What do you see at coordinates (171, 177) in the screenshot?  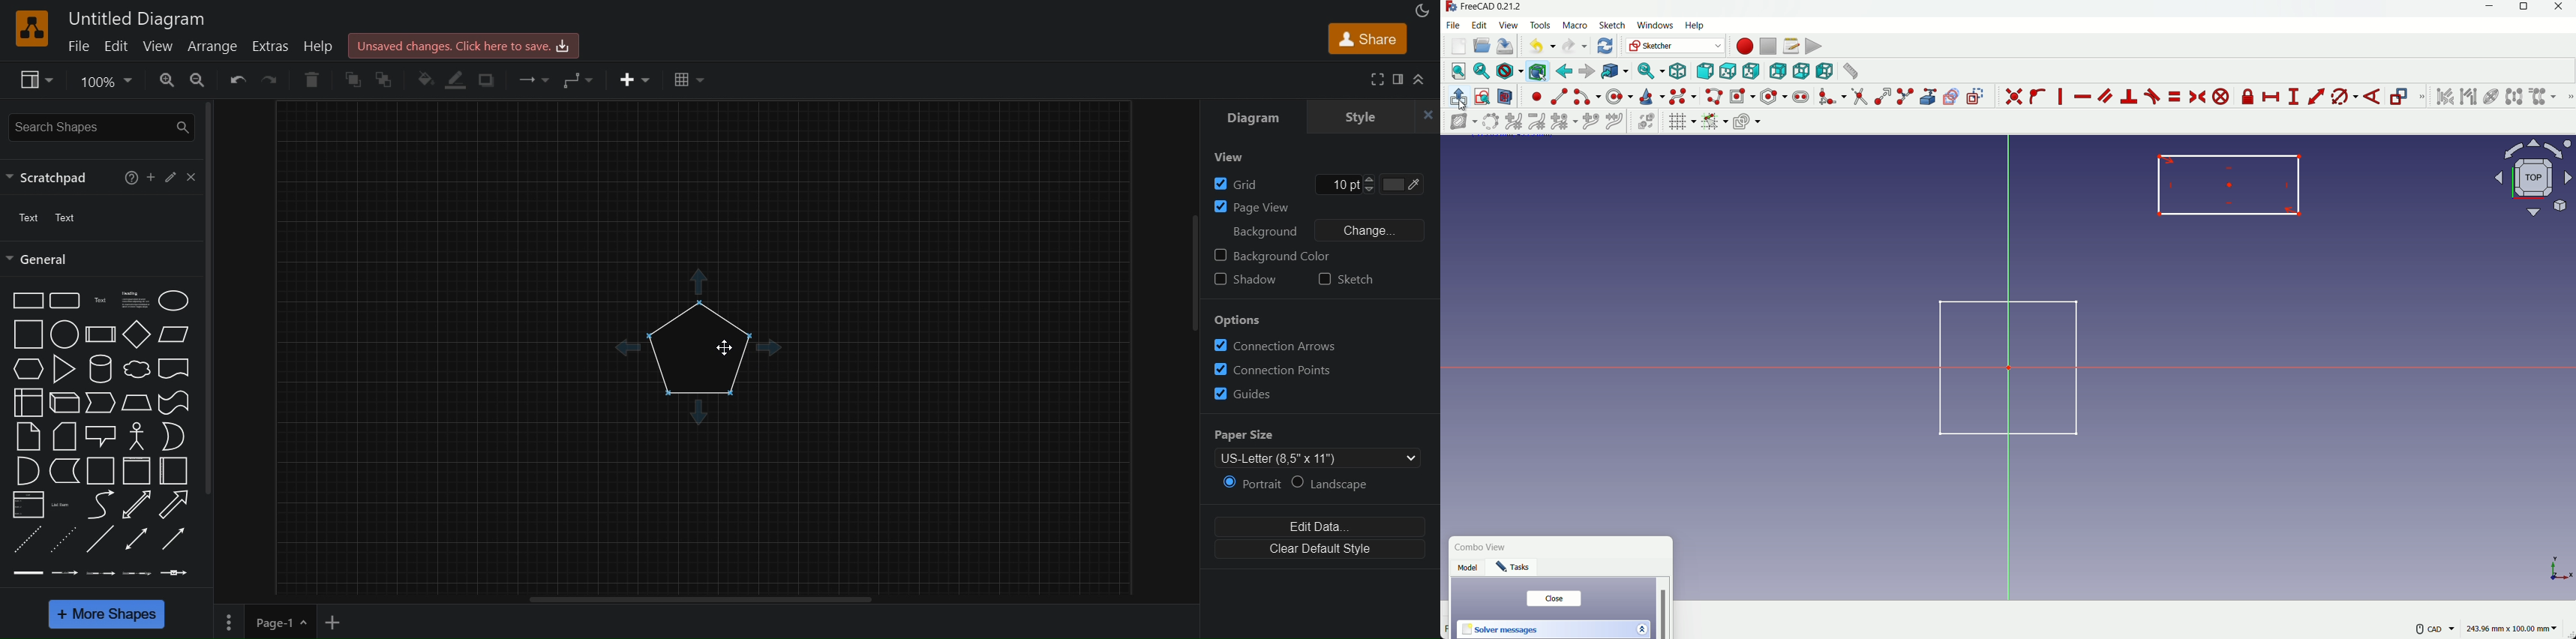 I see `edit` at bounding box center [171, 177].